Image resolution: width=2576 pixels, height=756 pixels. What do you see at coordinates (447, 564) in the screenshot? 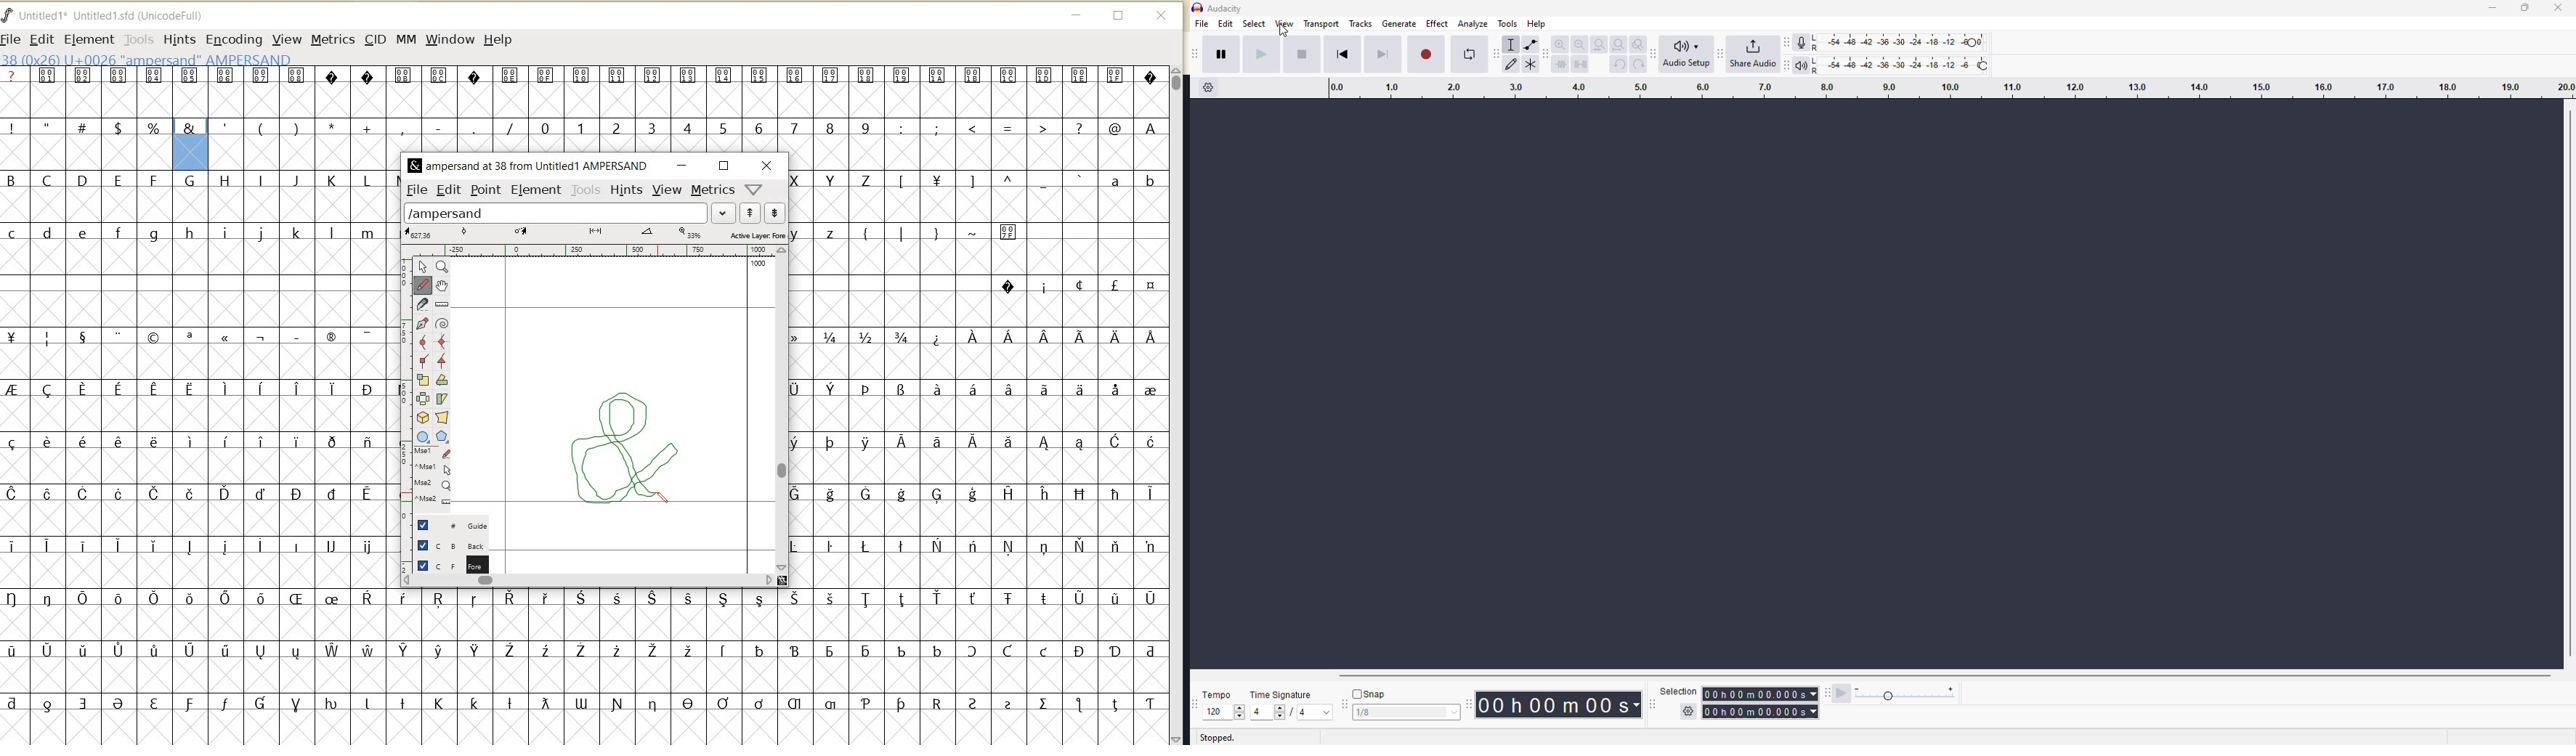
I see `FOREGROUND` at bounding box center [447, 564].